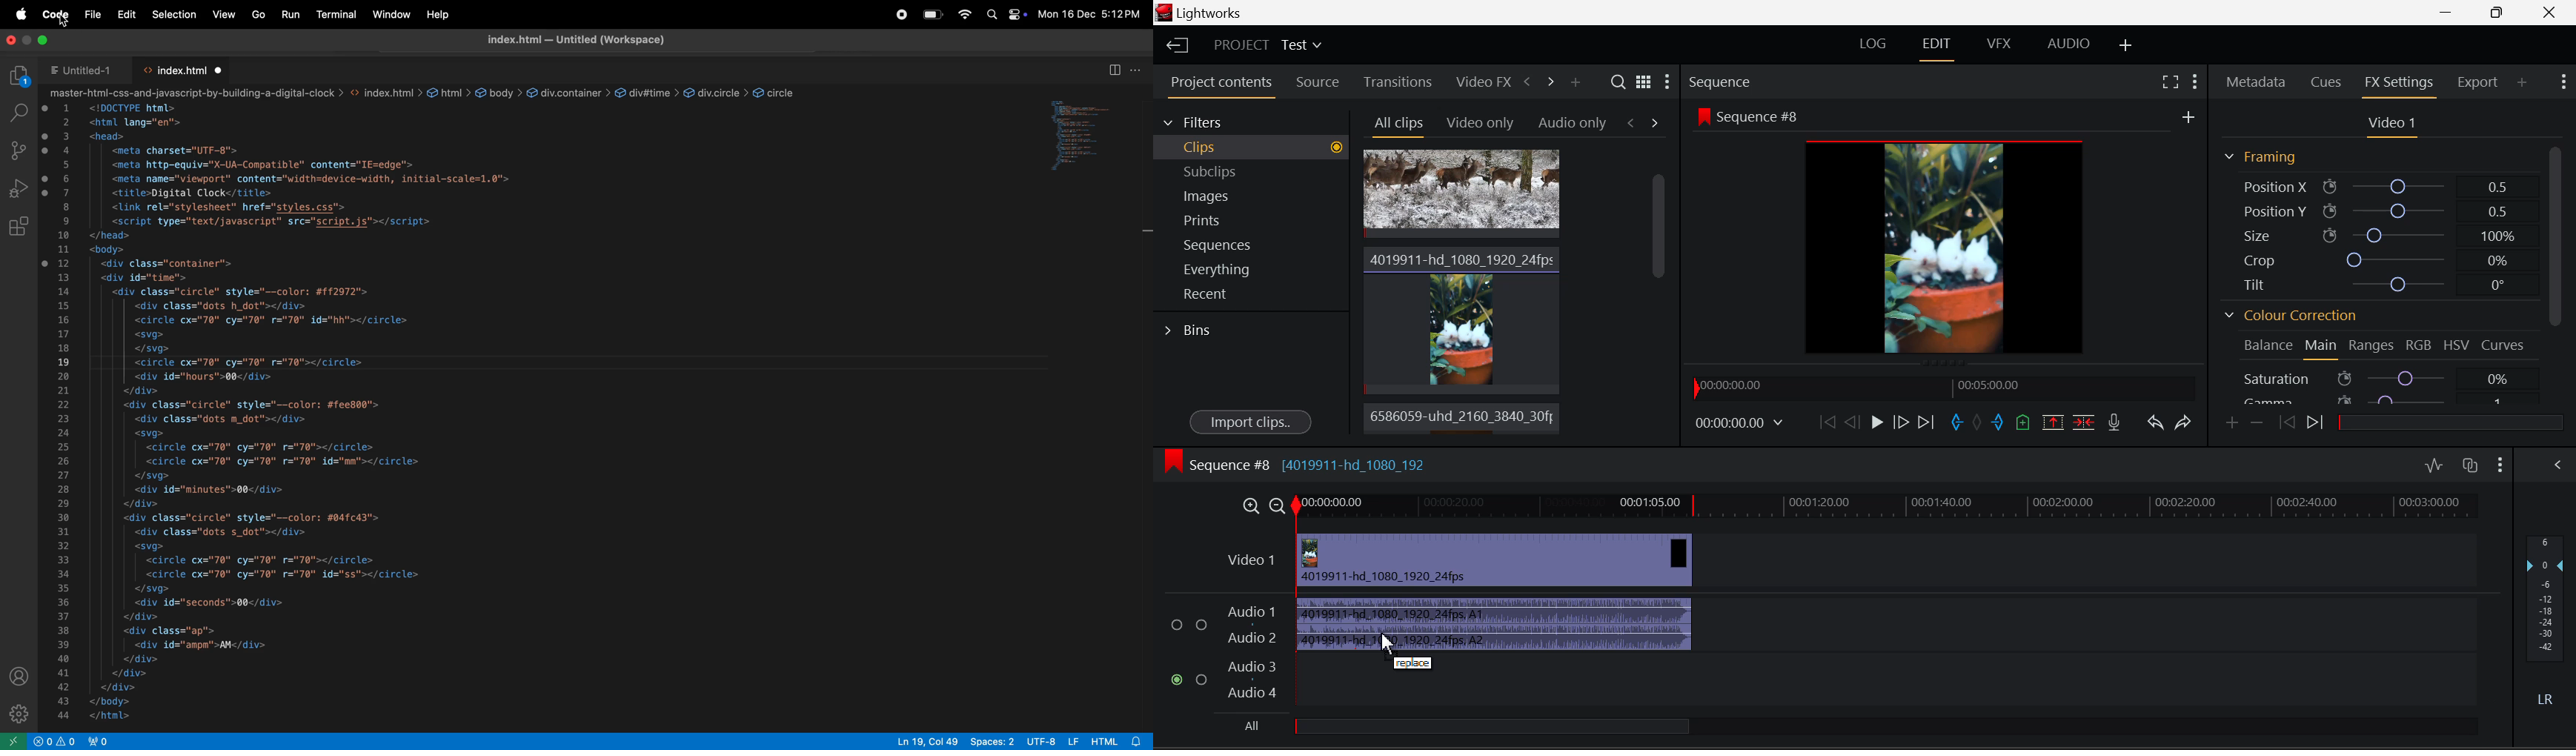 The height and width of the screenshot is (756, 2576). Describe the element at coordinates (18, 16) in the screenshot. I see `apple menu` at that location.